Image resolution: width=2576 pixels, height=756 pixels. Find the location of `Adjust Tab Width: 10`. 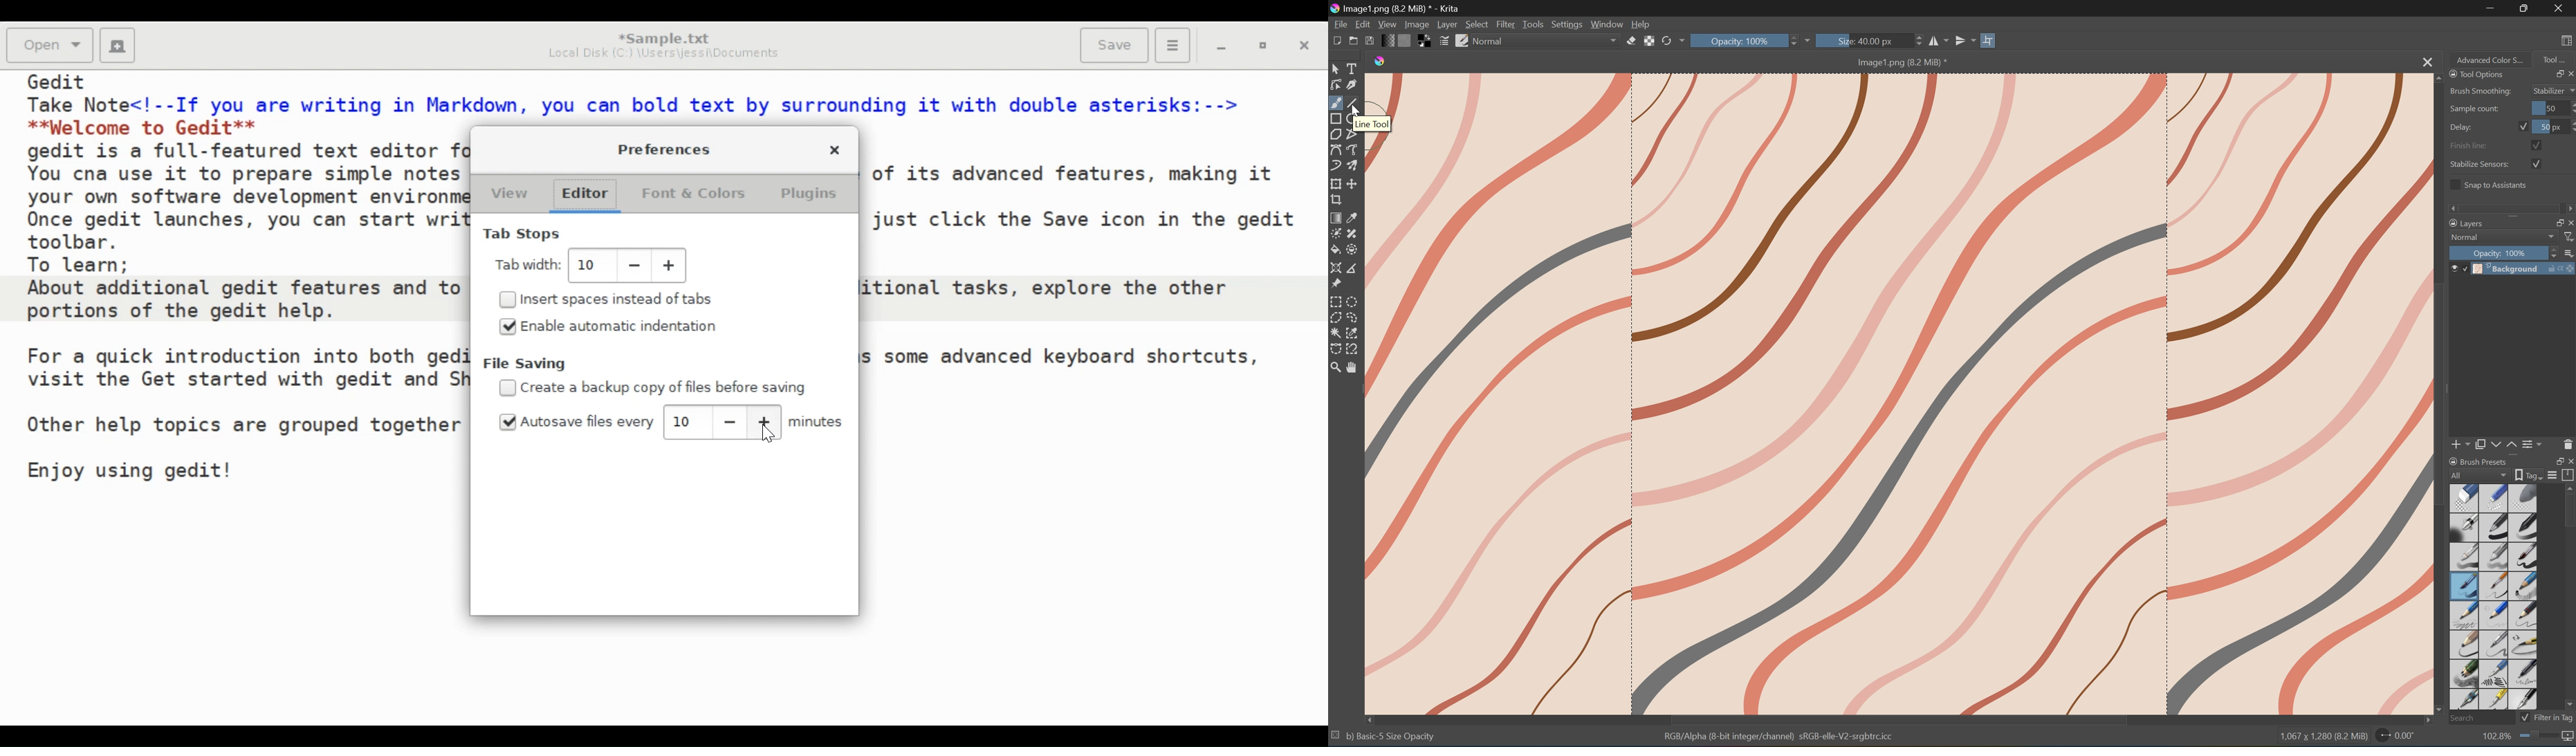

Adjust Tab Width: 10 is located at coordinates (591, 265).